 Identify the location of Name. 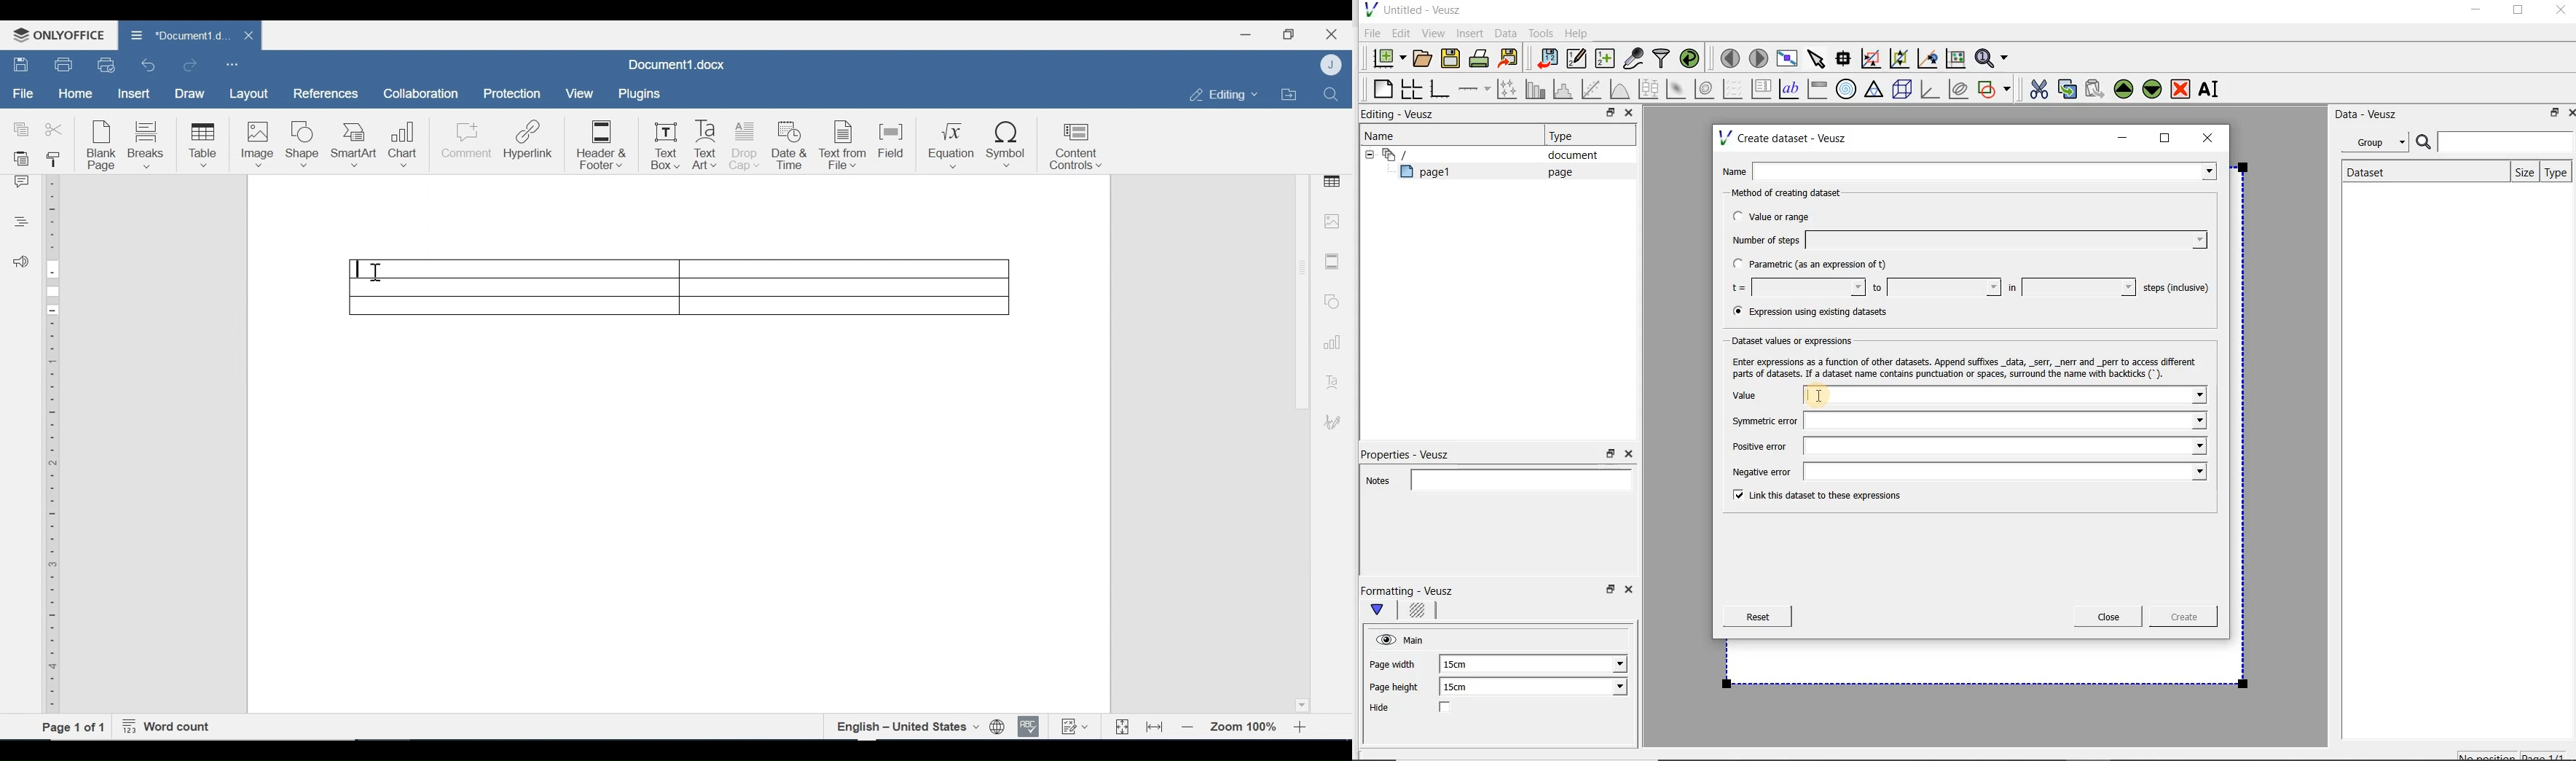
(1384, 135).